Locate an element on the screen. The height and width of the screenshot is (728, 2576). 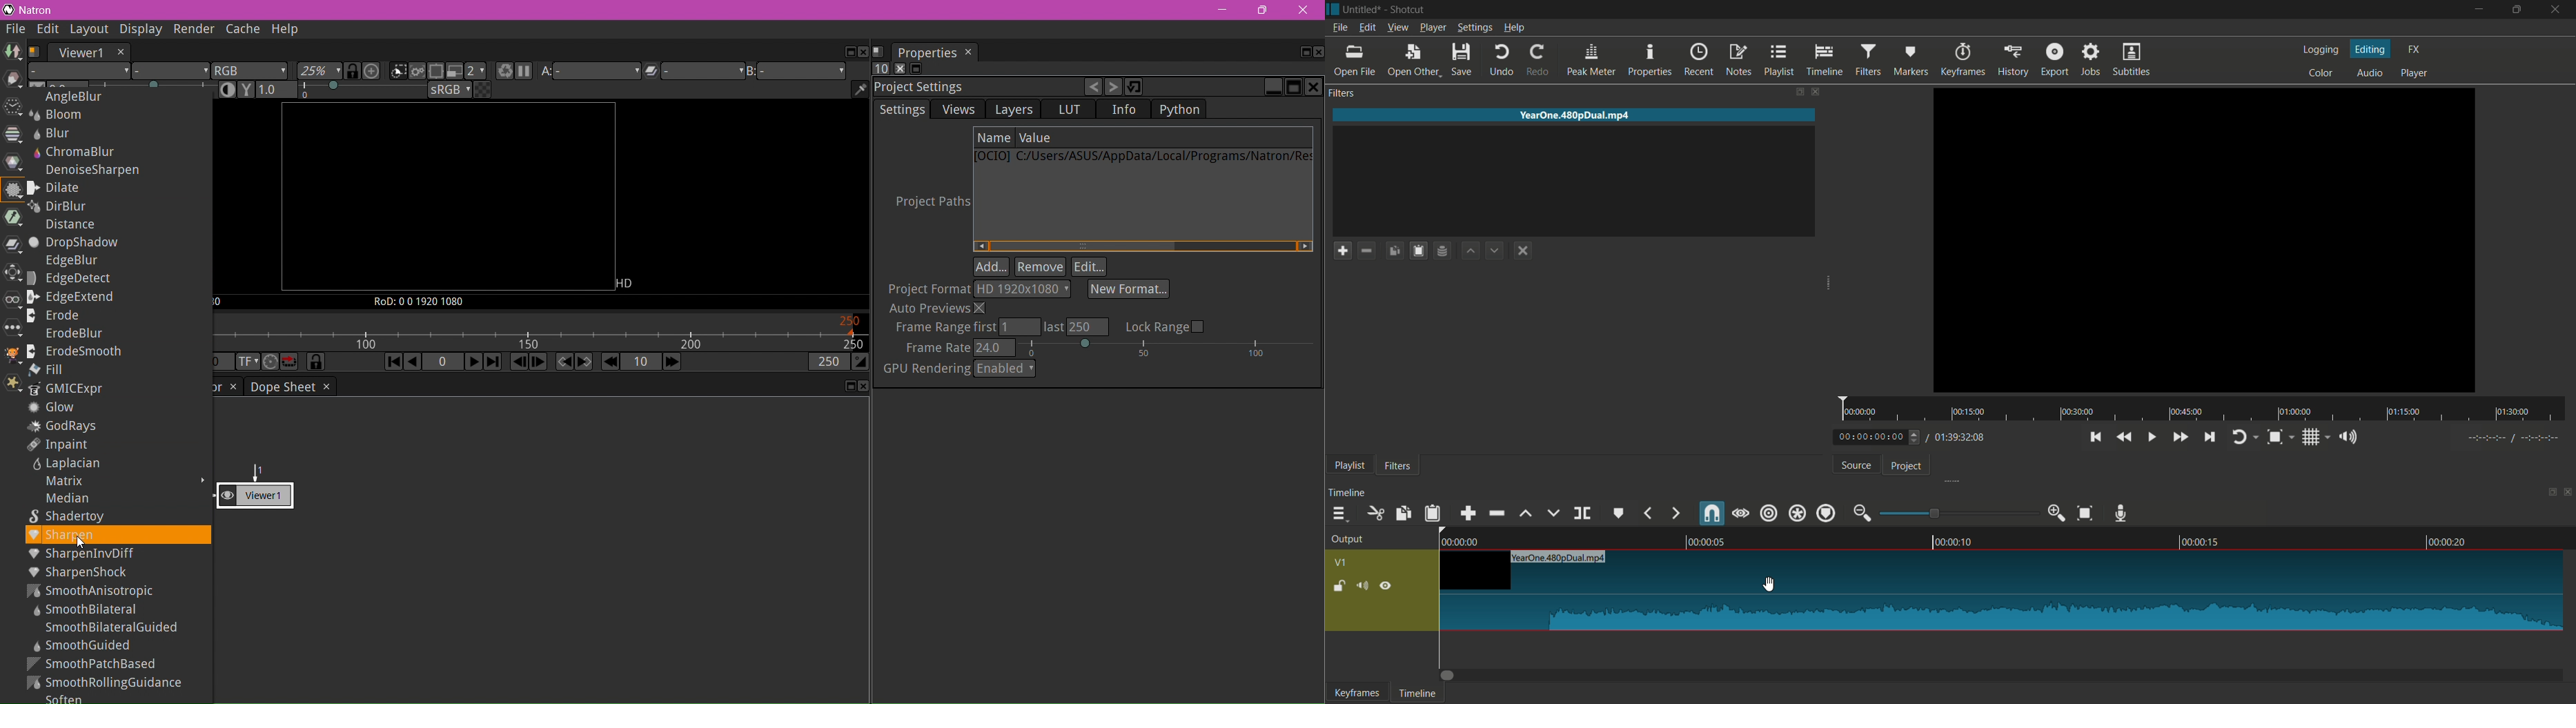
player menu is located at coordinates (1434, 28).